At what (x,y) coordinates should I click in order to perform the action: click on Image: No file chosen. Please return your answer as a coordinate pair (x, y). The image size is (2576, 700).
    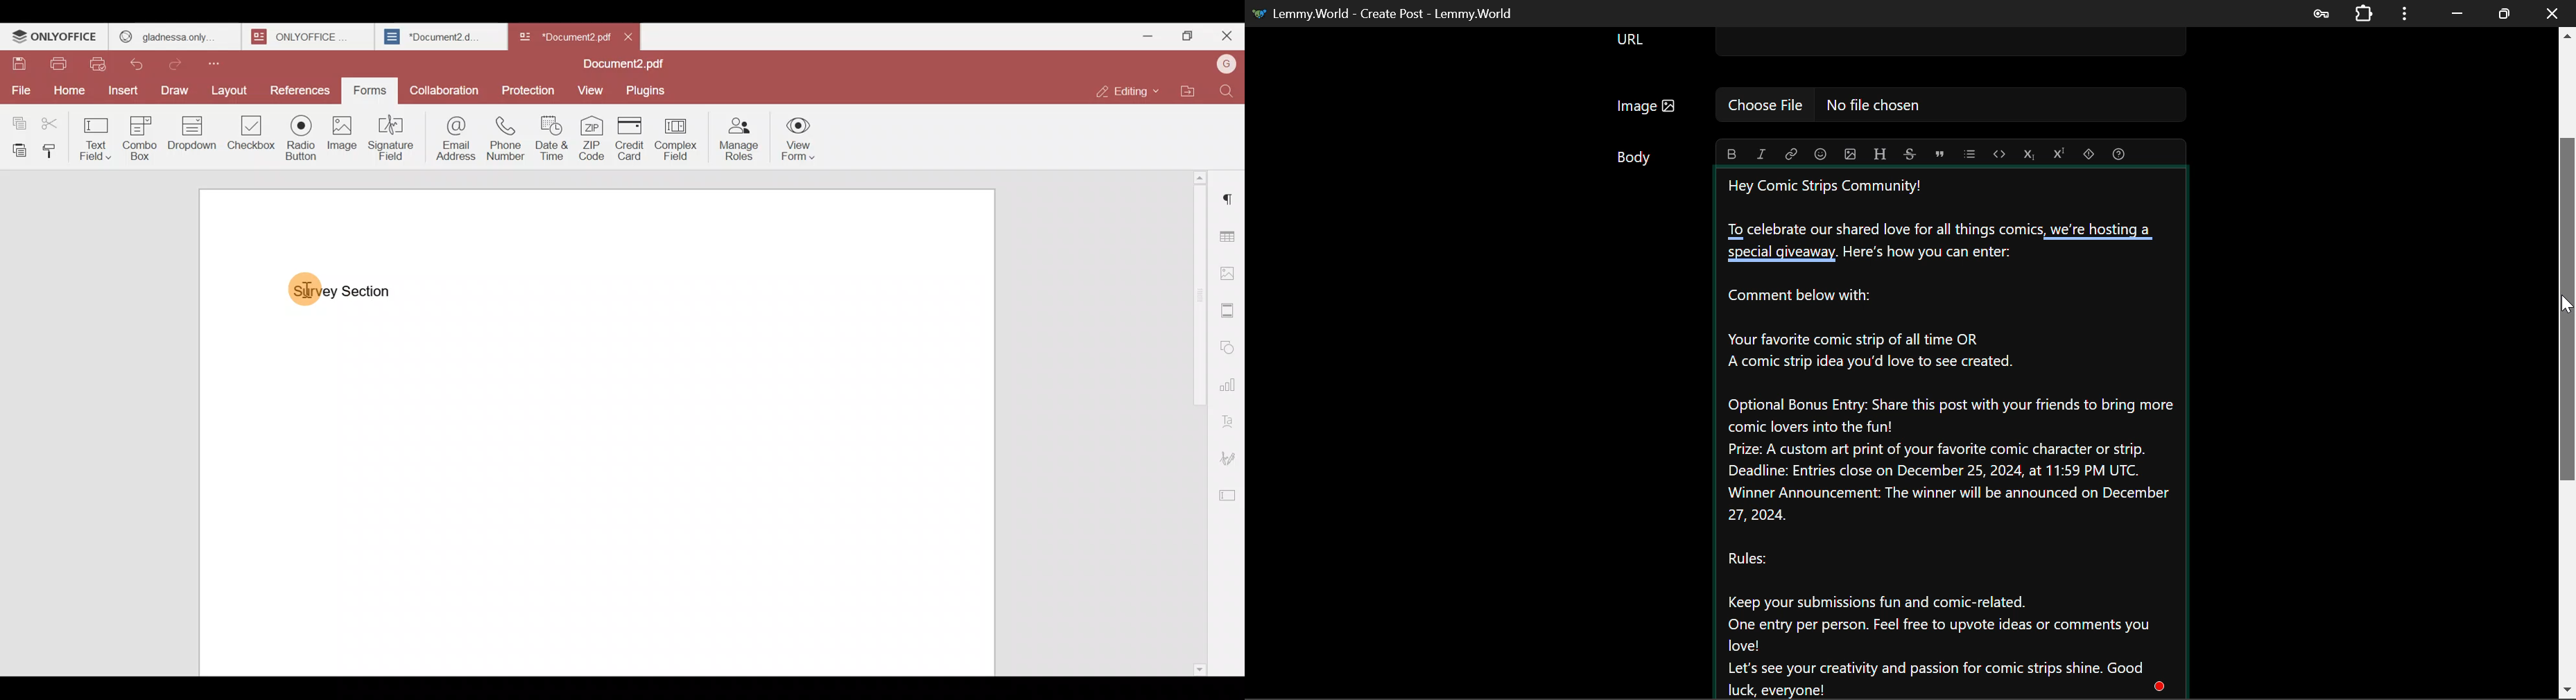
    Looking at the image, I should click on (1907, 104).